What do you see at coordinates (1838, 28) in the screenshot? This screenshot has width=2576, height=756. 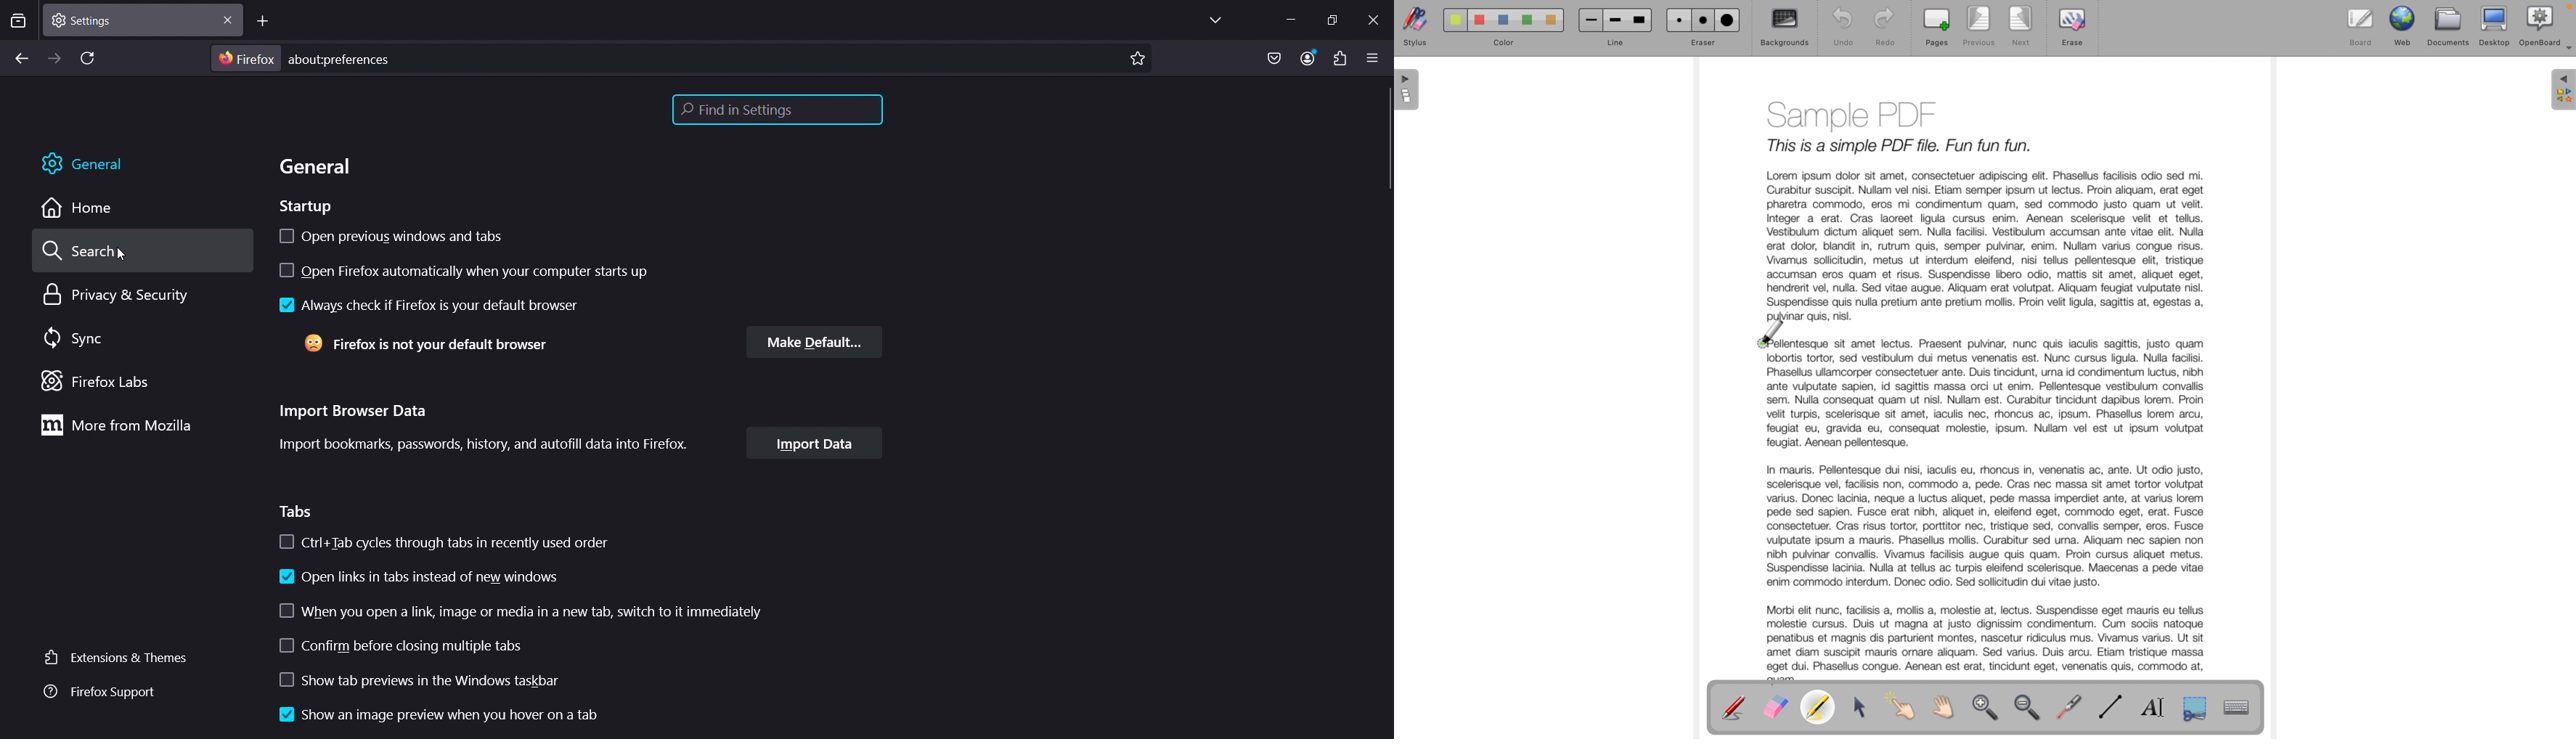 I see `undo` at bounding box center [1838, 28].